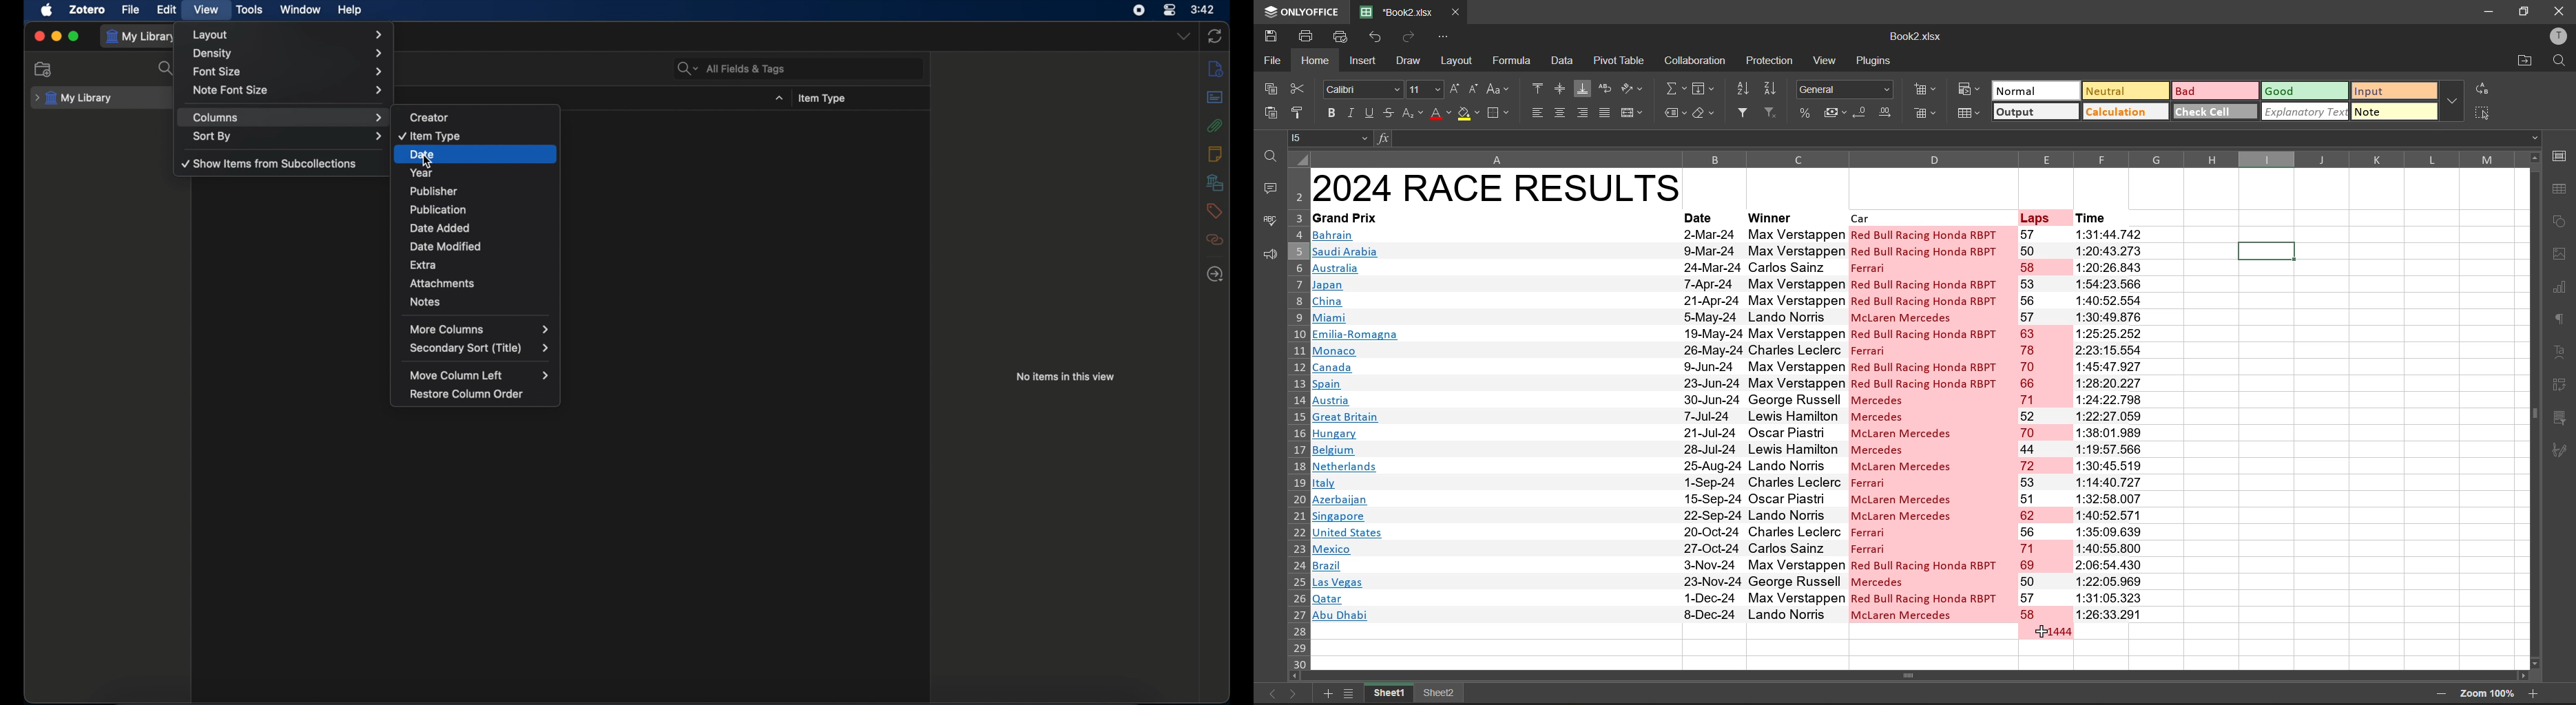  What do you see at coordinates (1581, 87) in the screenshot?
I see `align bottom` at bounding box center [1581, 87].